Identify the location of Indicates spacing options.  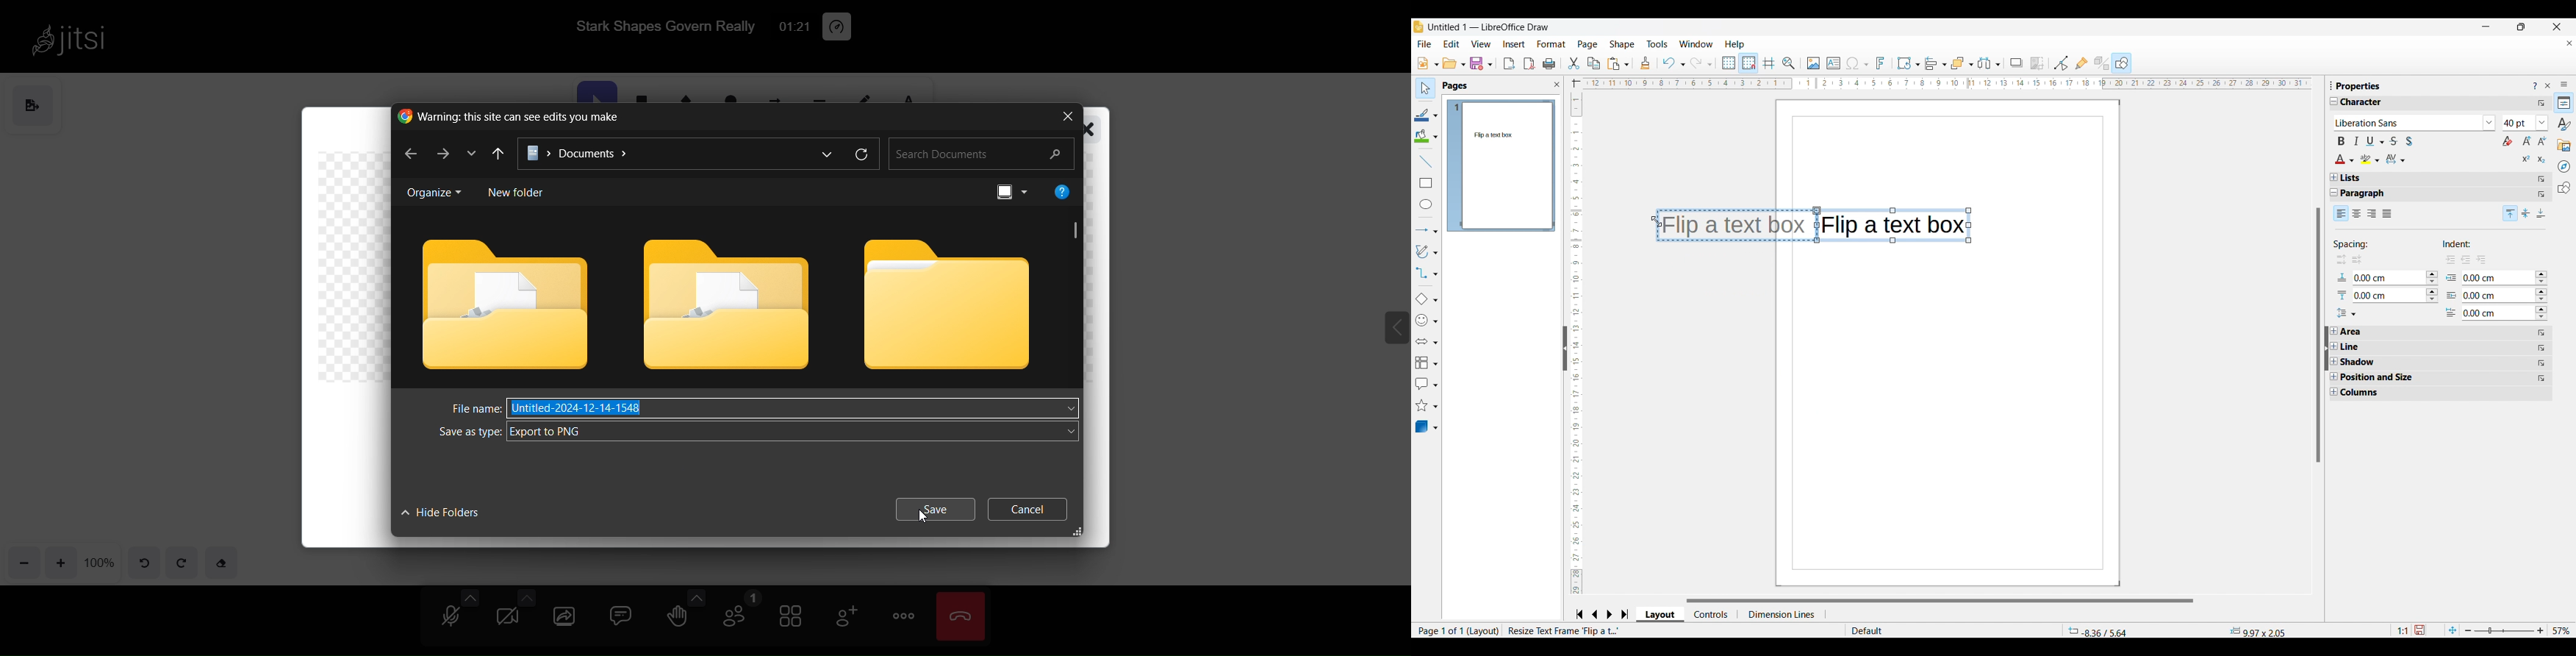
(2353, 245).